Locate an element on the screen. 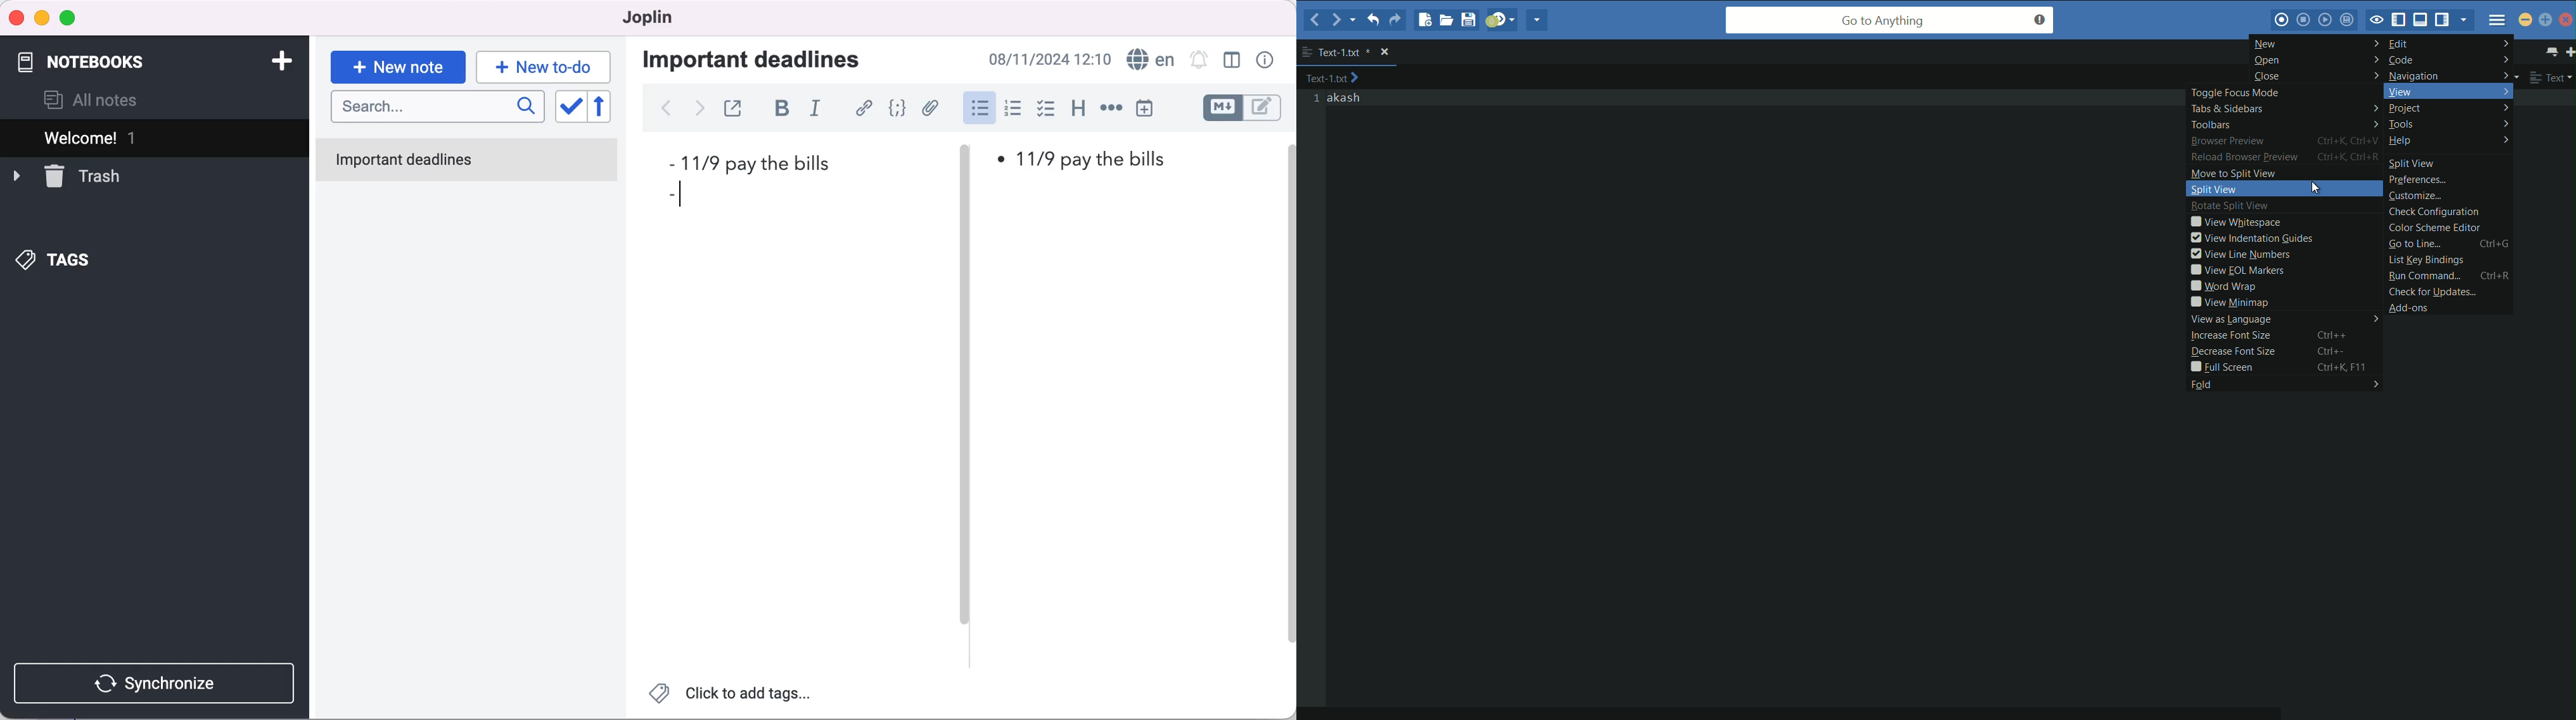  insert time is located at coordinates (1152, 108).